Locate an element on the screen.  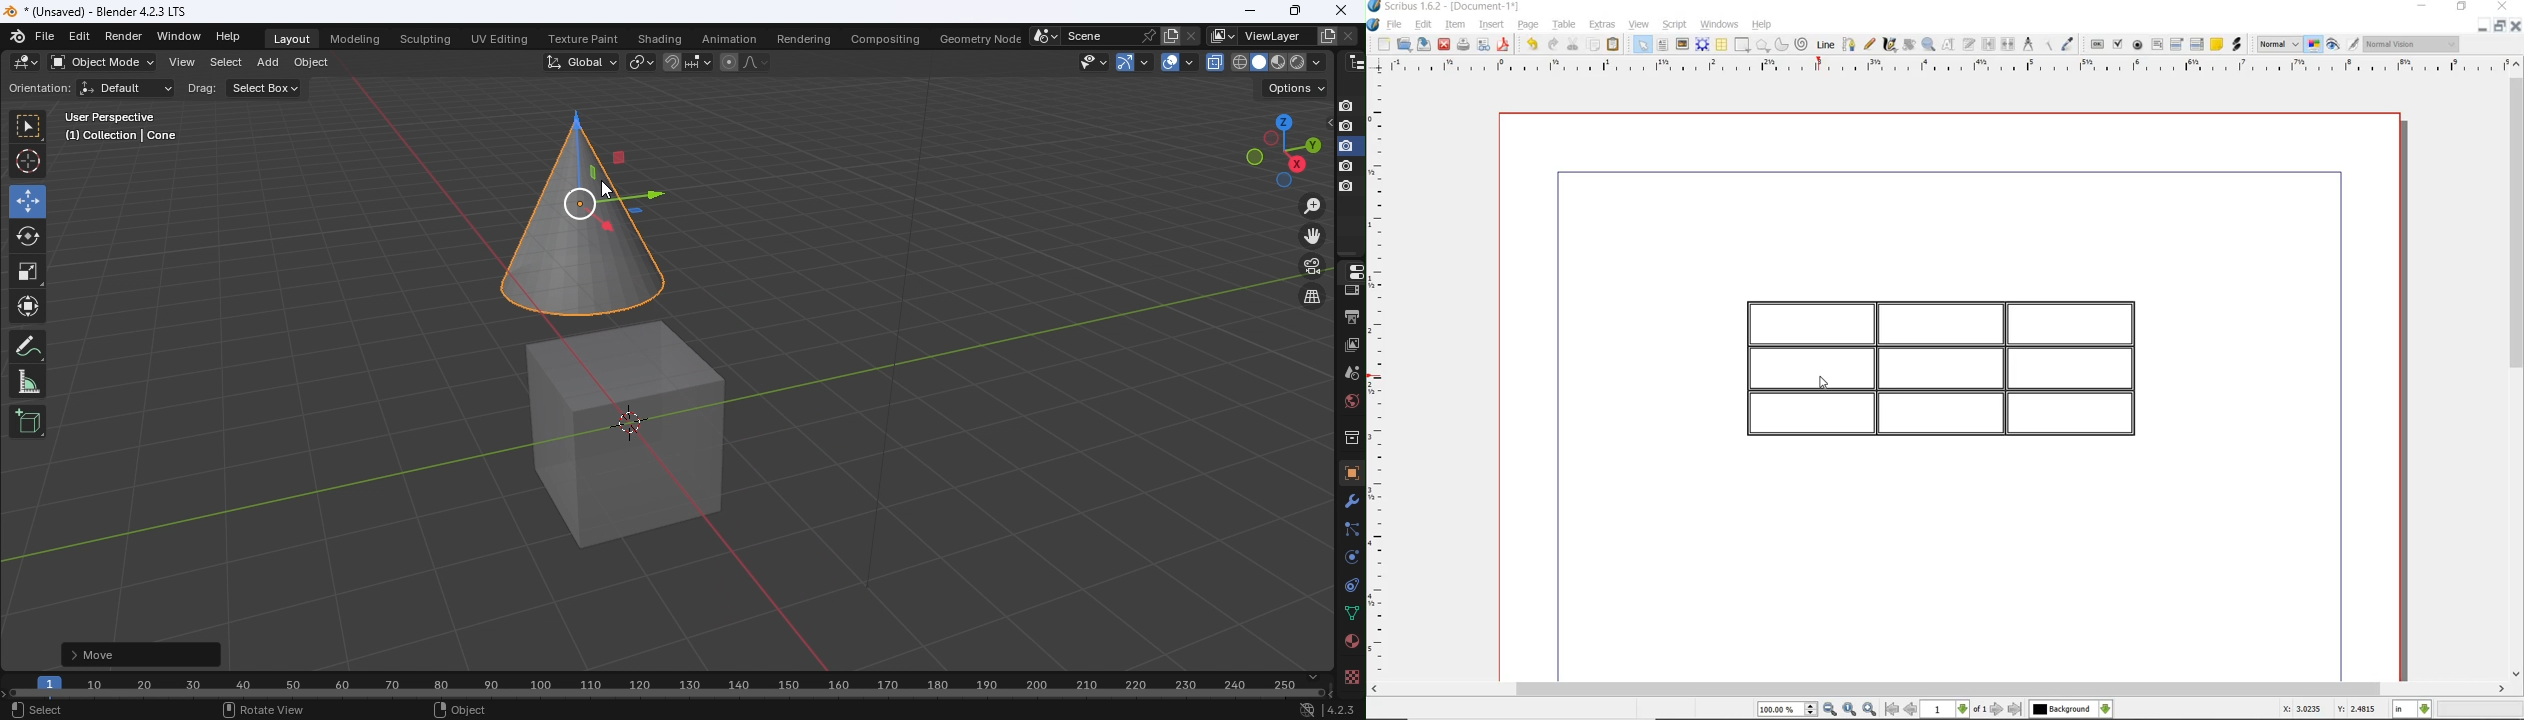
Modifiers is located at coordinates (1352, 500).